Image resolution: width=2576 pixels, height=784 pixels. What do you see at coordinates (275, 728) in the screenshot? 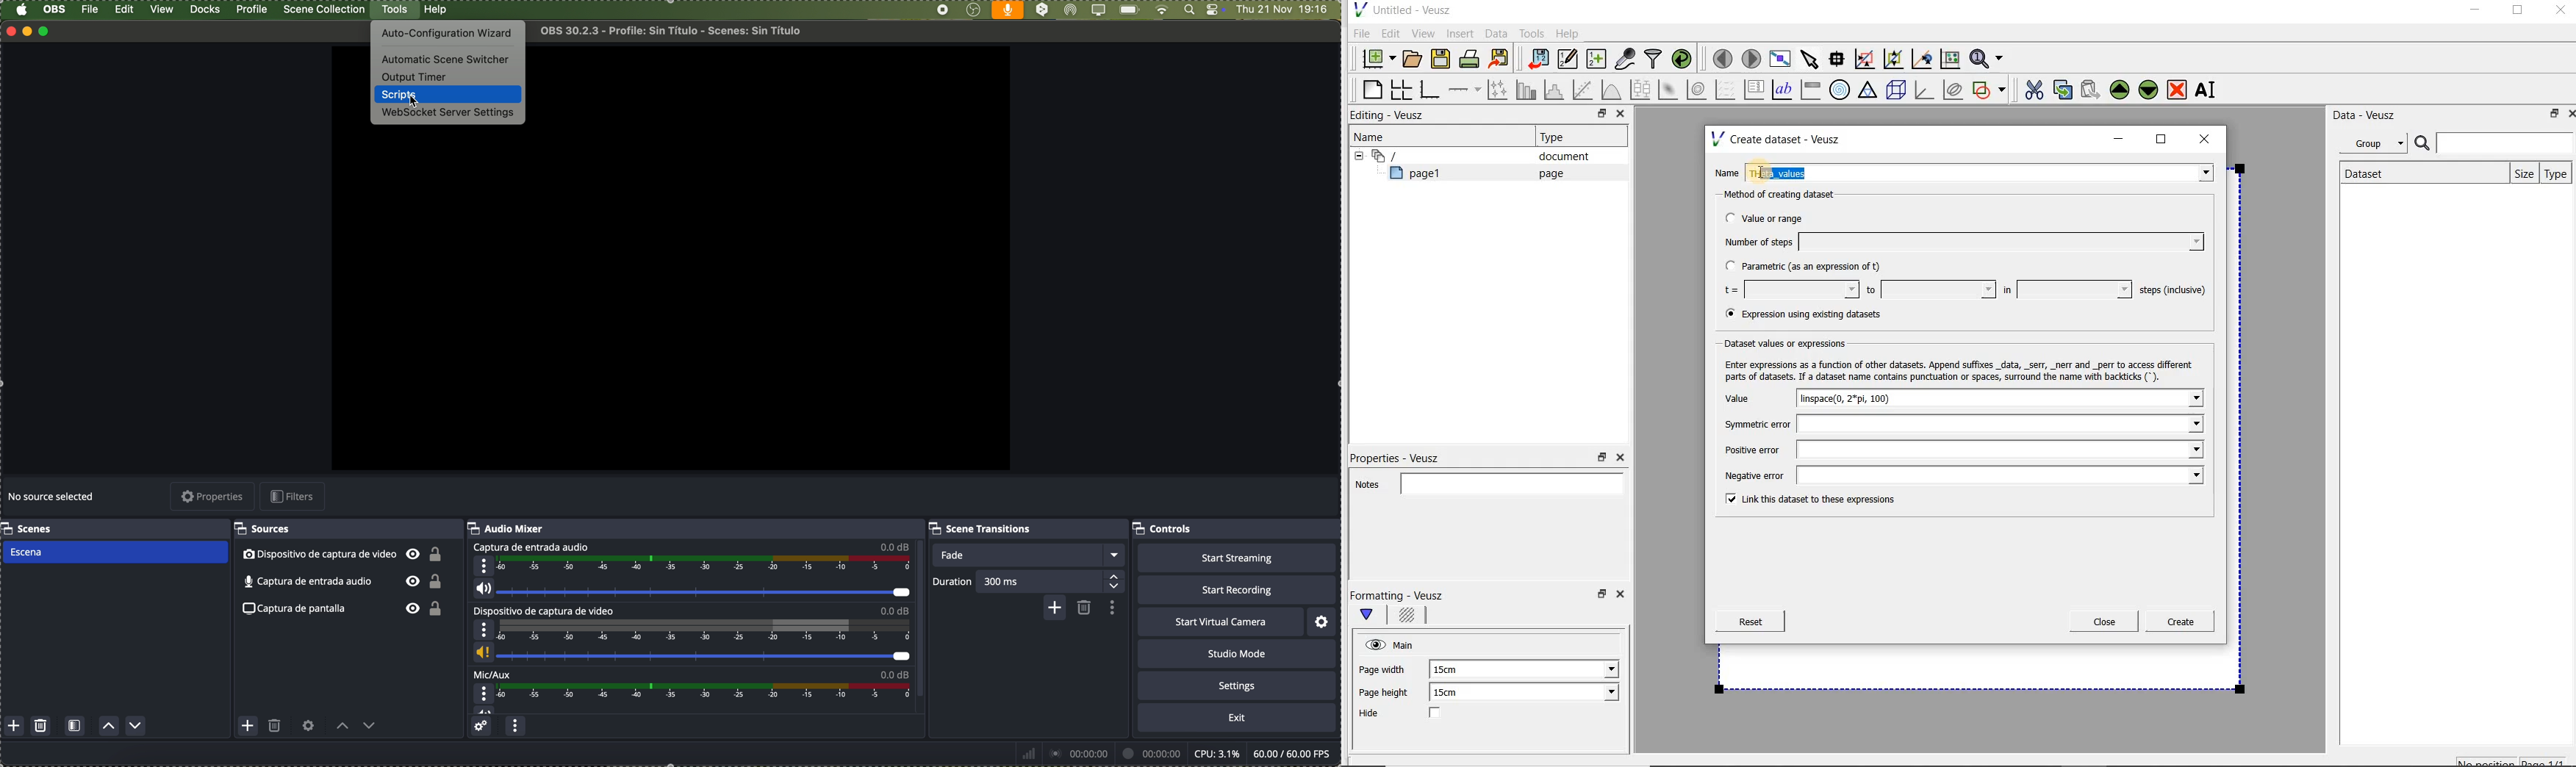
I see `remove selected source` at bounding box center [275, 728].